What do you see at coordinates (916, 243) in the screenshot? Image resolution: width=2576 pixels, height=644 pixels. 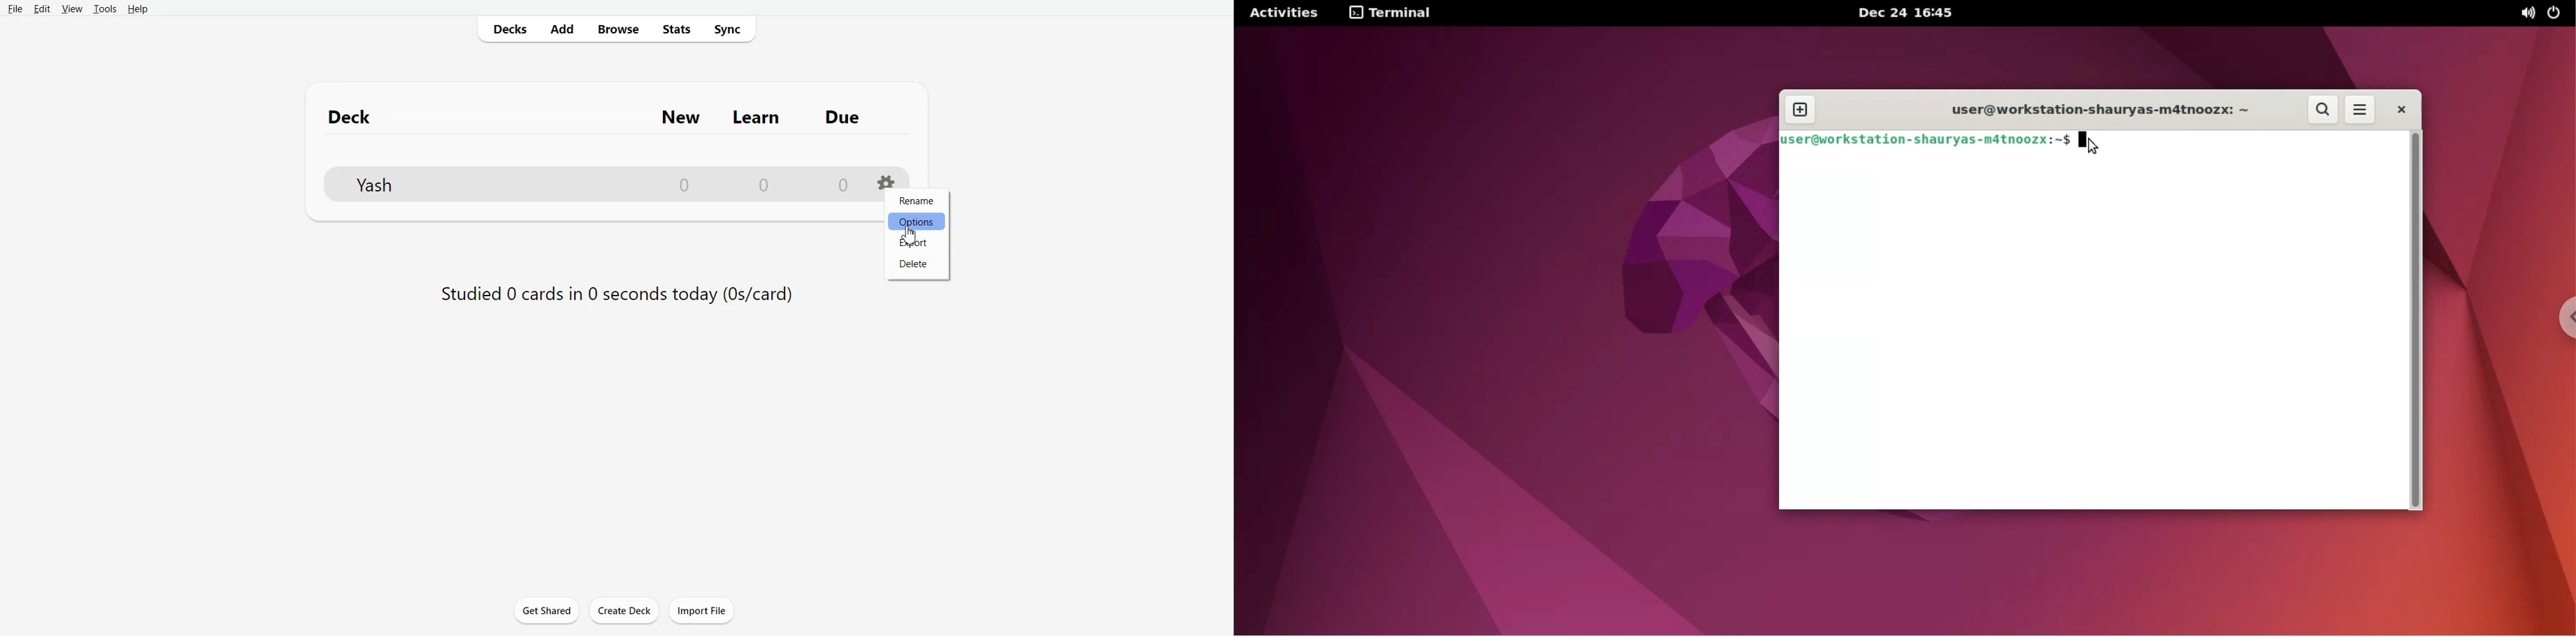 I see `Export` at bounding box center [916, 243].